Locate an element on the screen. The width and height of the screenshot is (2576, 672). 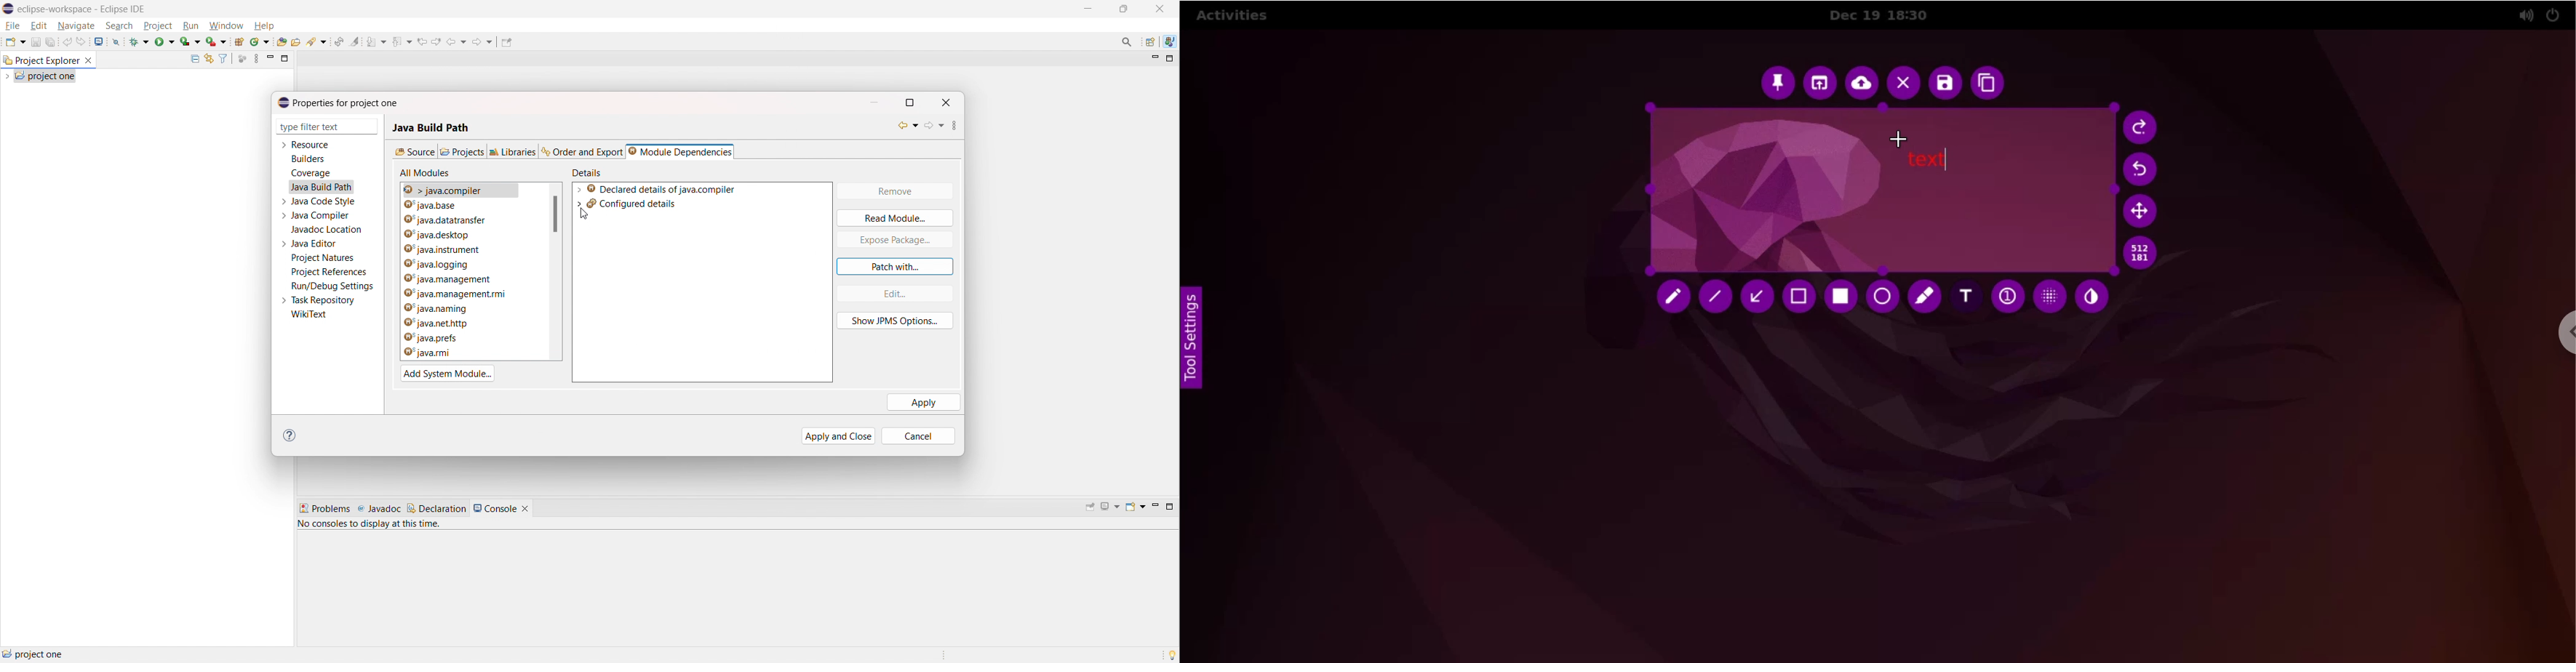
expand java editor is located at coordinates (284, 244).